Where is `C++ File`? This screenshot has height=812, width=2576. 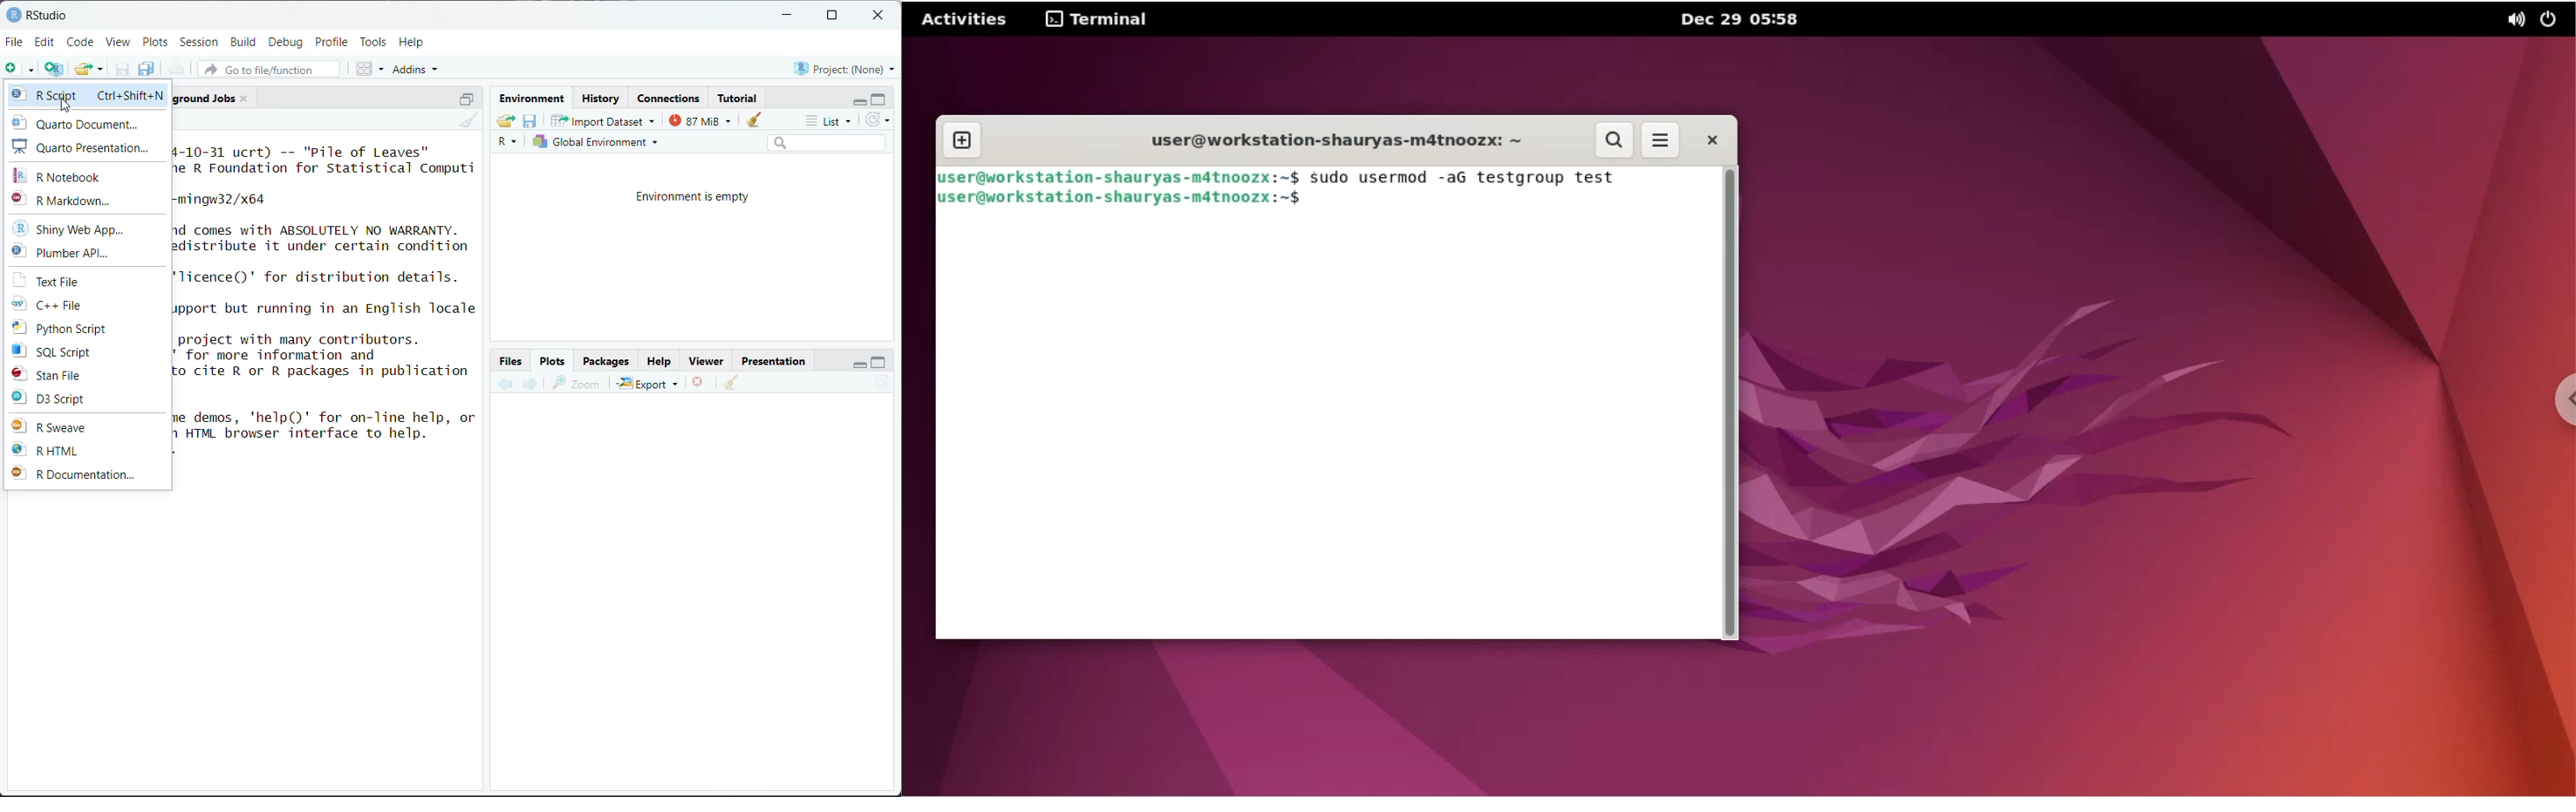 C++ File is located at coordinates (54, 303).